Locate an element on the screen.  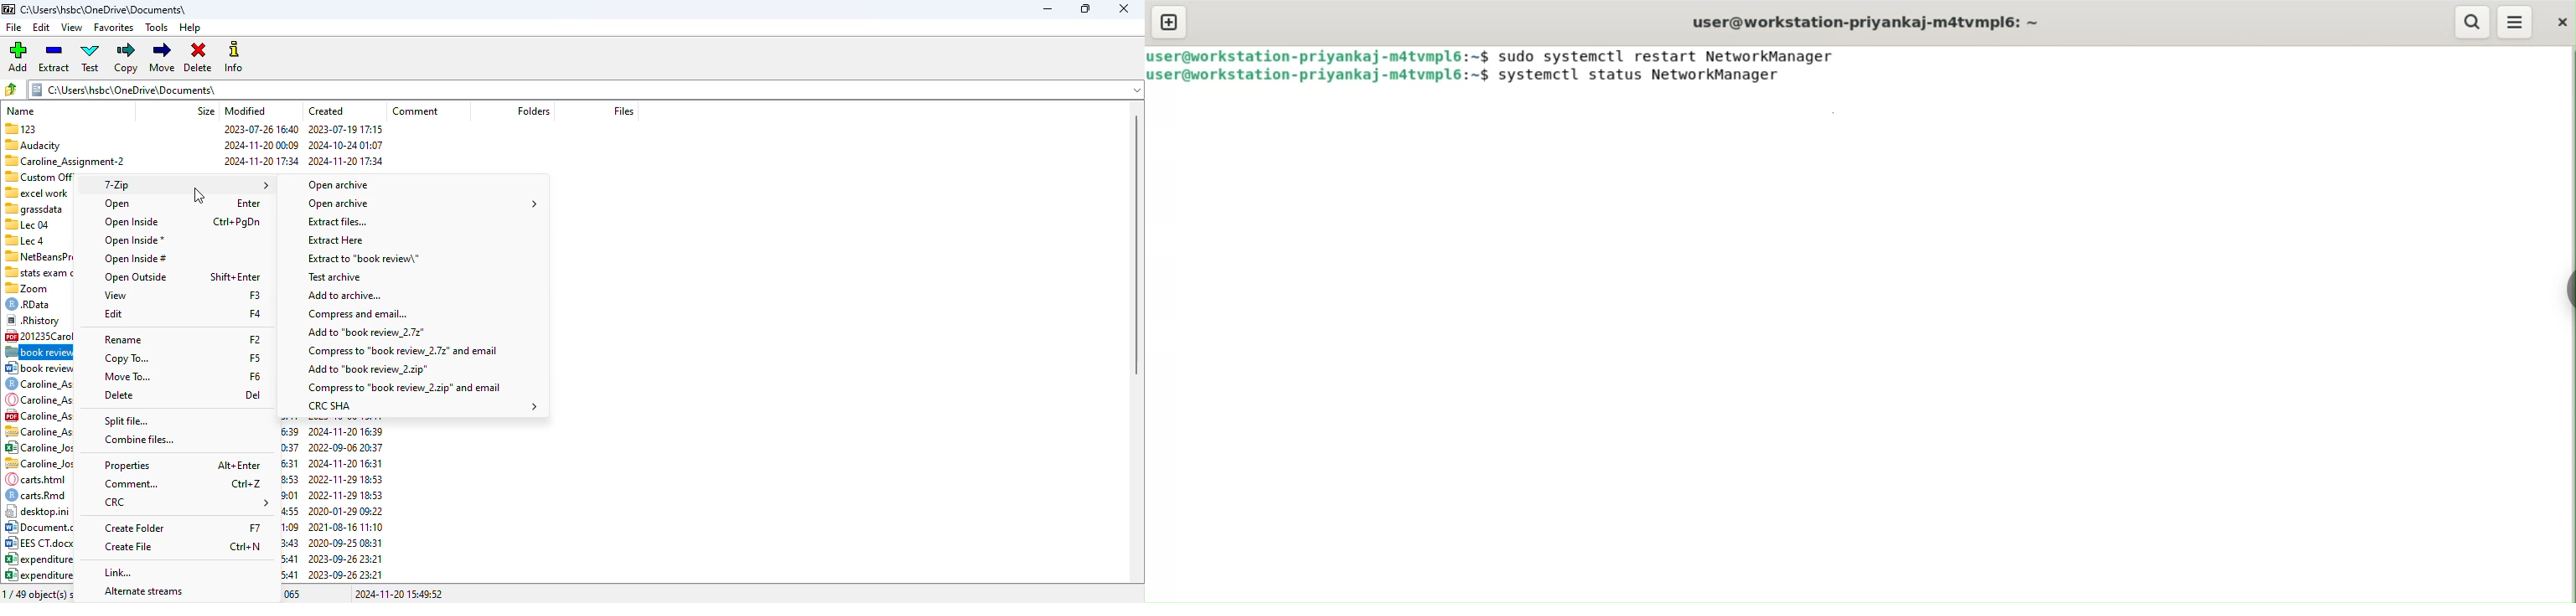
add to archive is located at coordinates (344, 295).